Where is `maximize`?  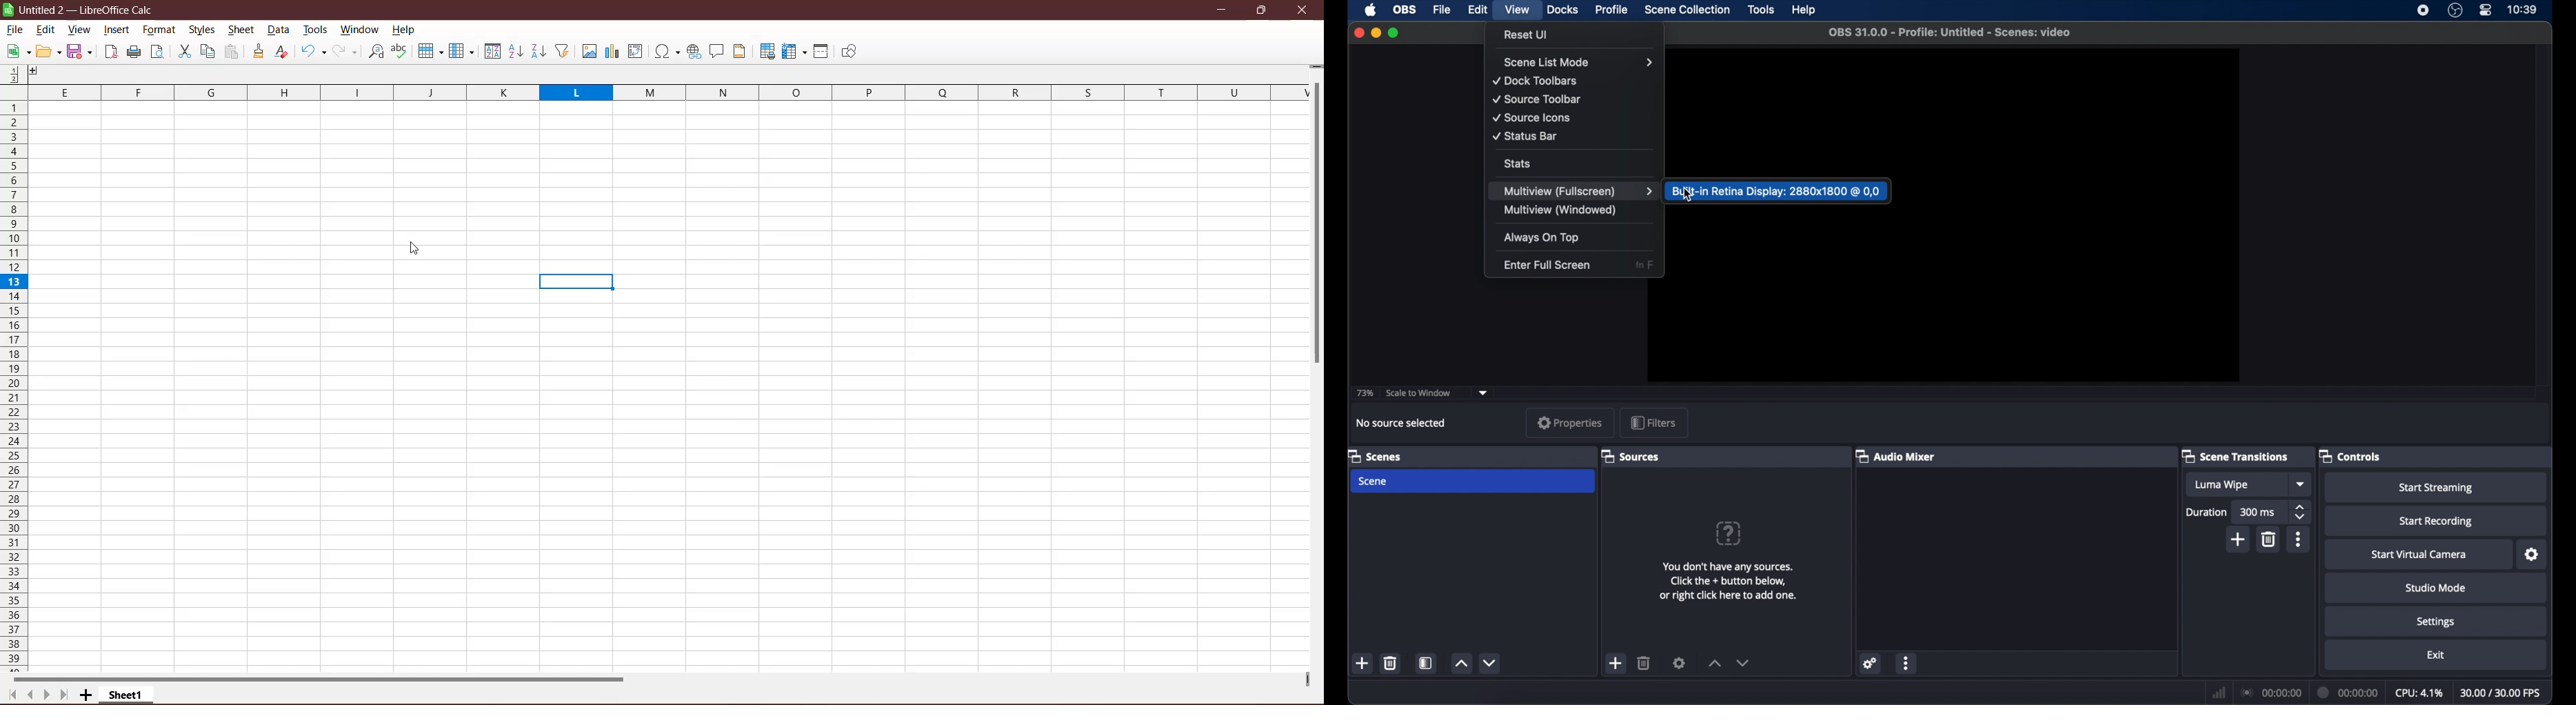
maximize is located at coordinates (1395, 33).